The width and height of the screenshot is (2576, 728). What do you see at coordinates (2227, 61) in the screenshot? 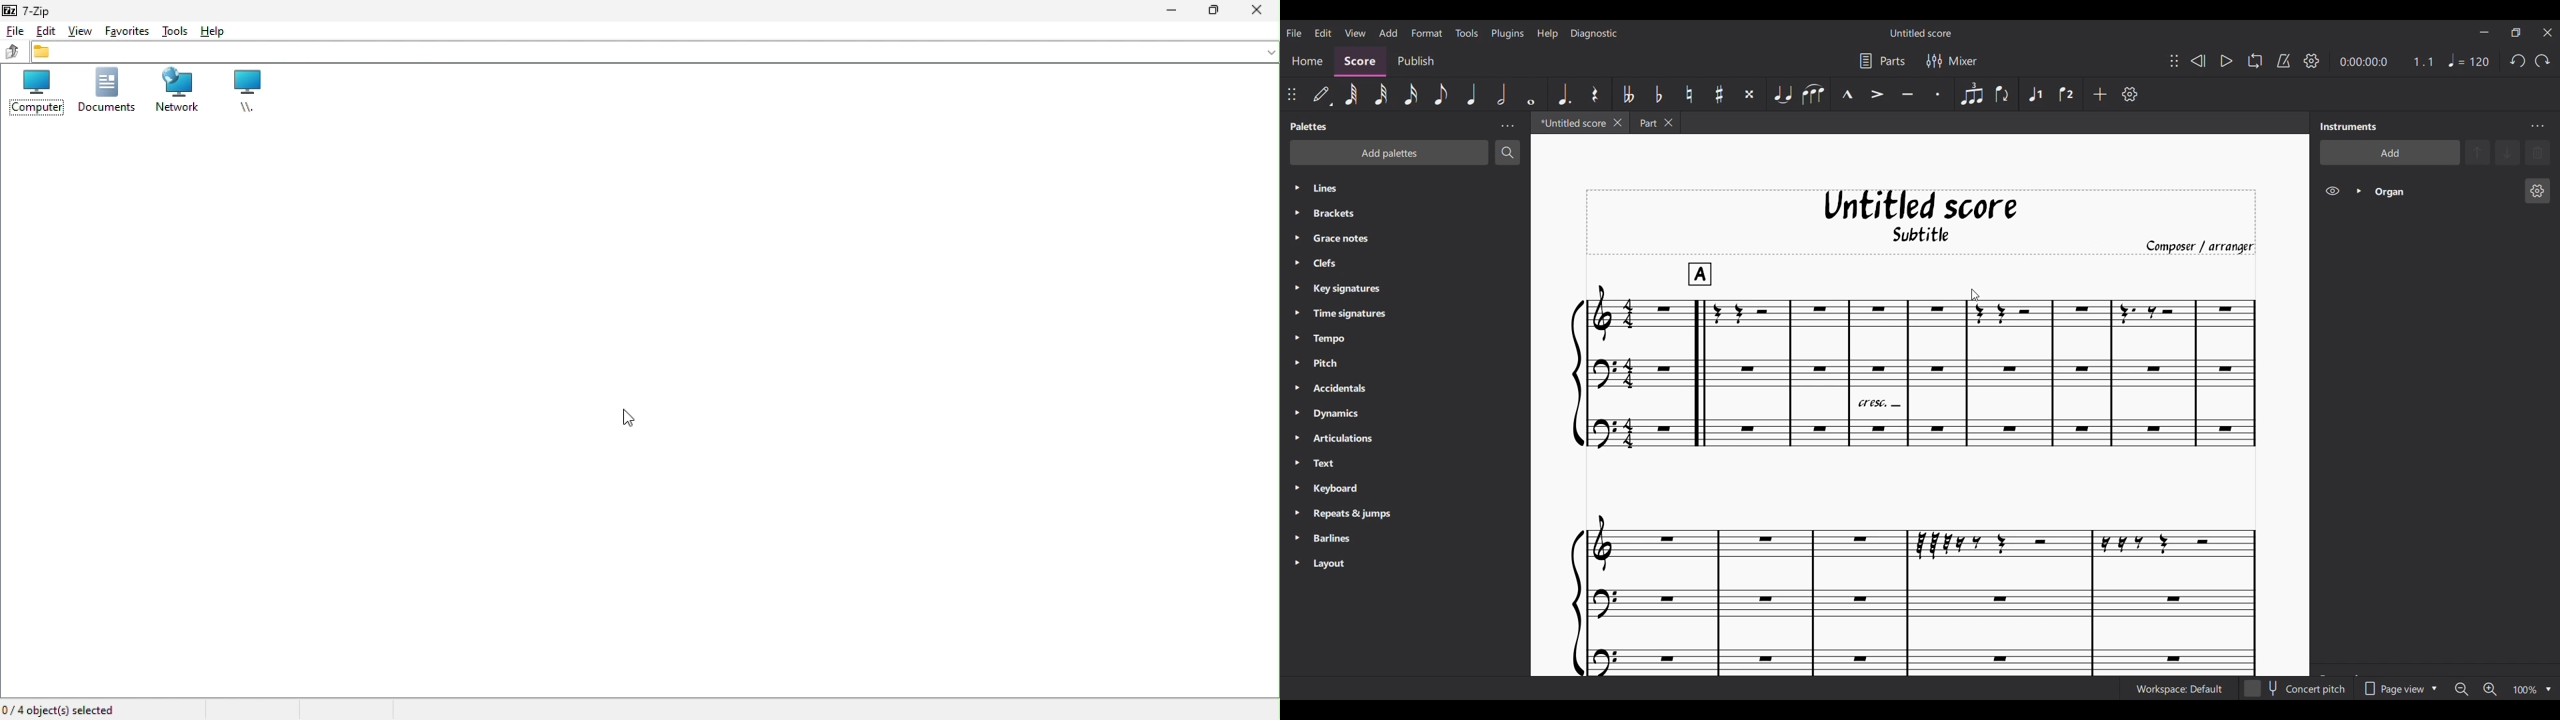
I see `Play` at bounding box center [2227, 61].